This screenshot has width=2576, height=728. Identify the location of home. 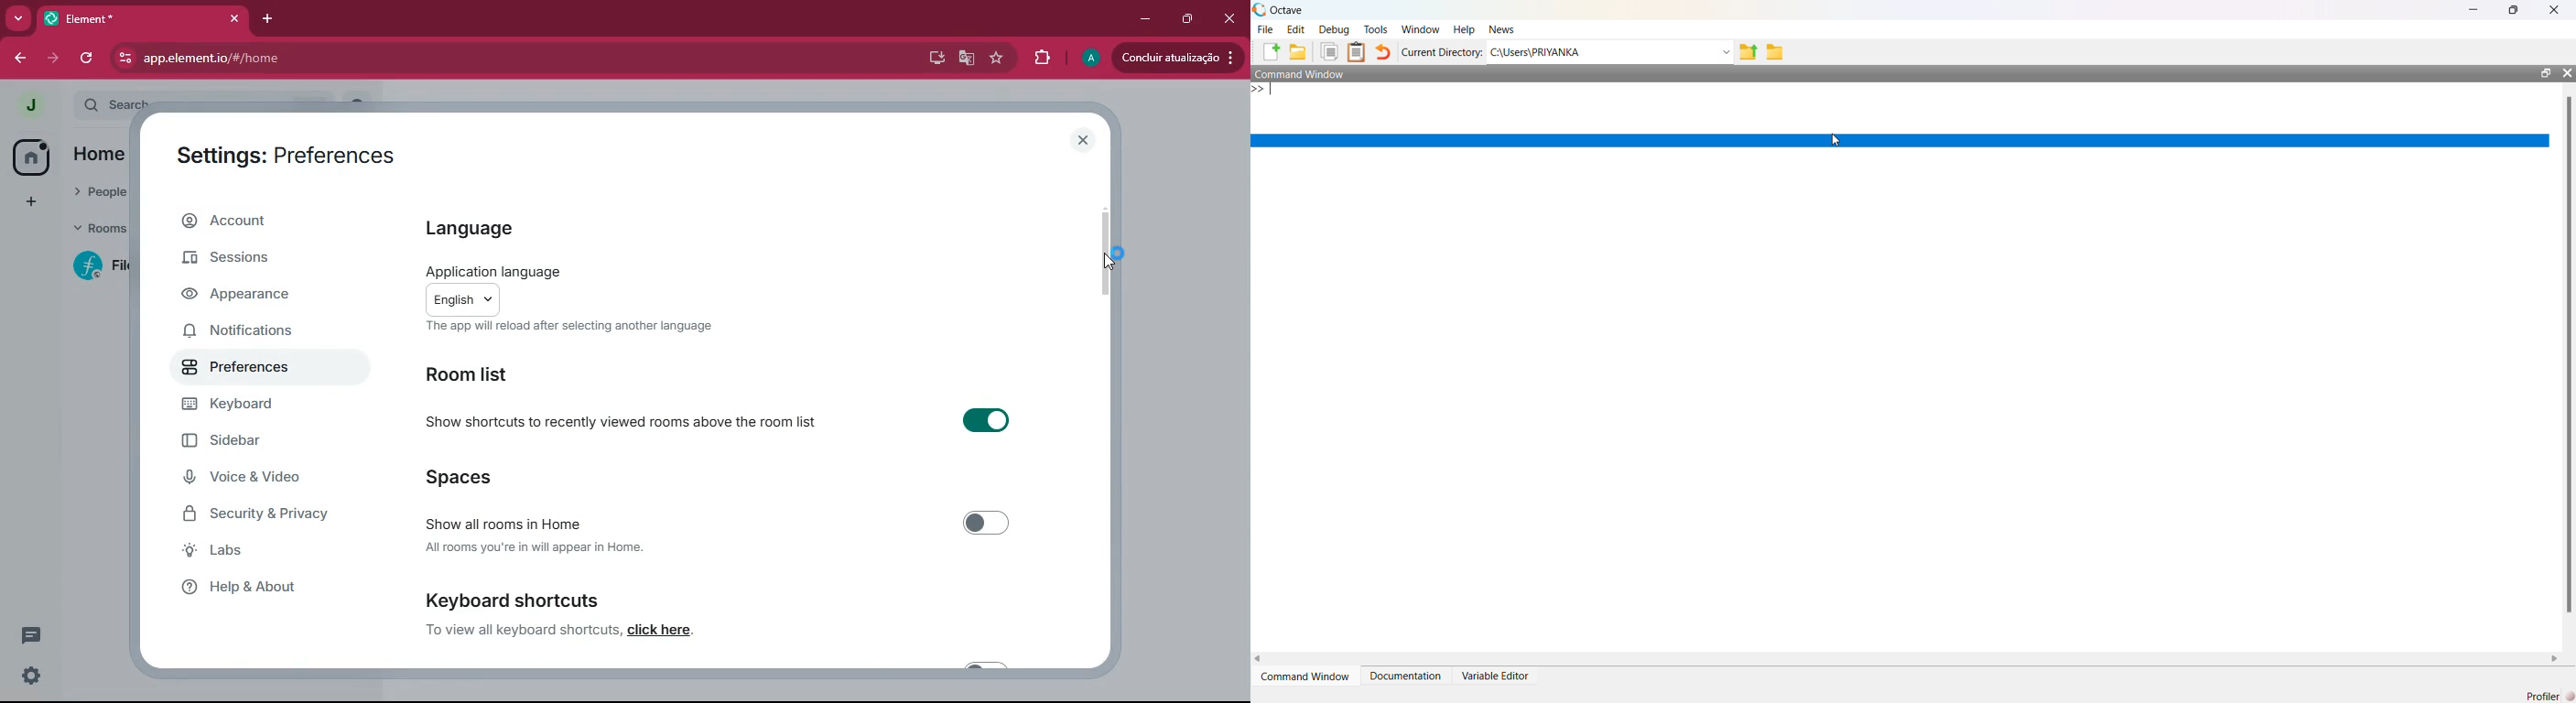
(30, 157).